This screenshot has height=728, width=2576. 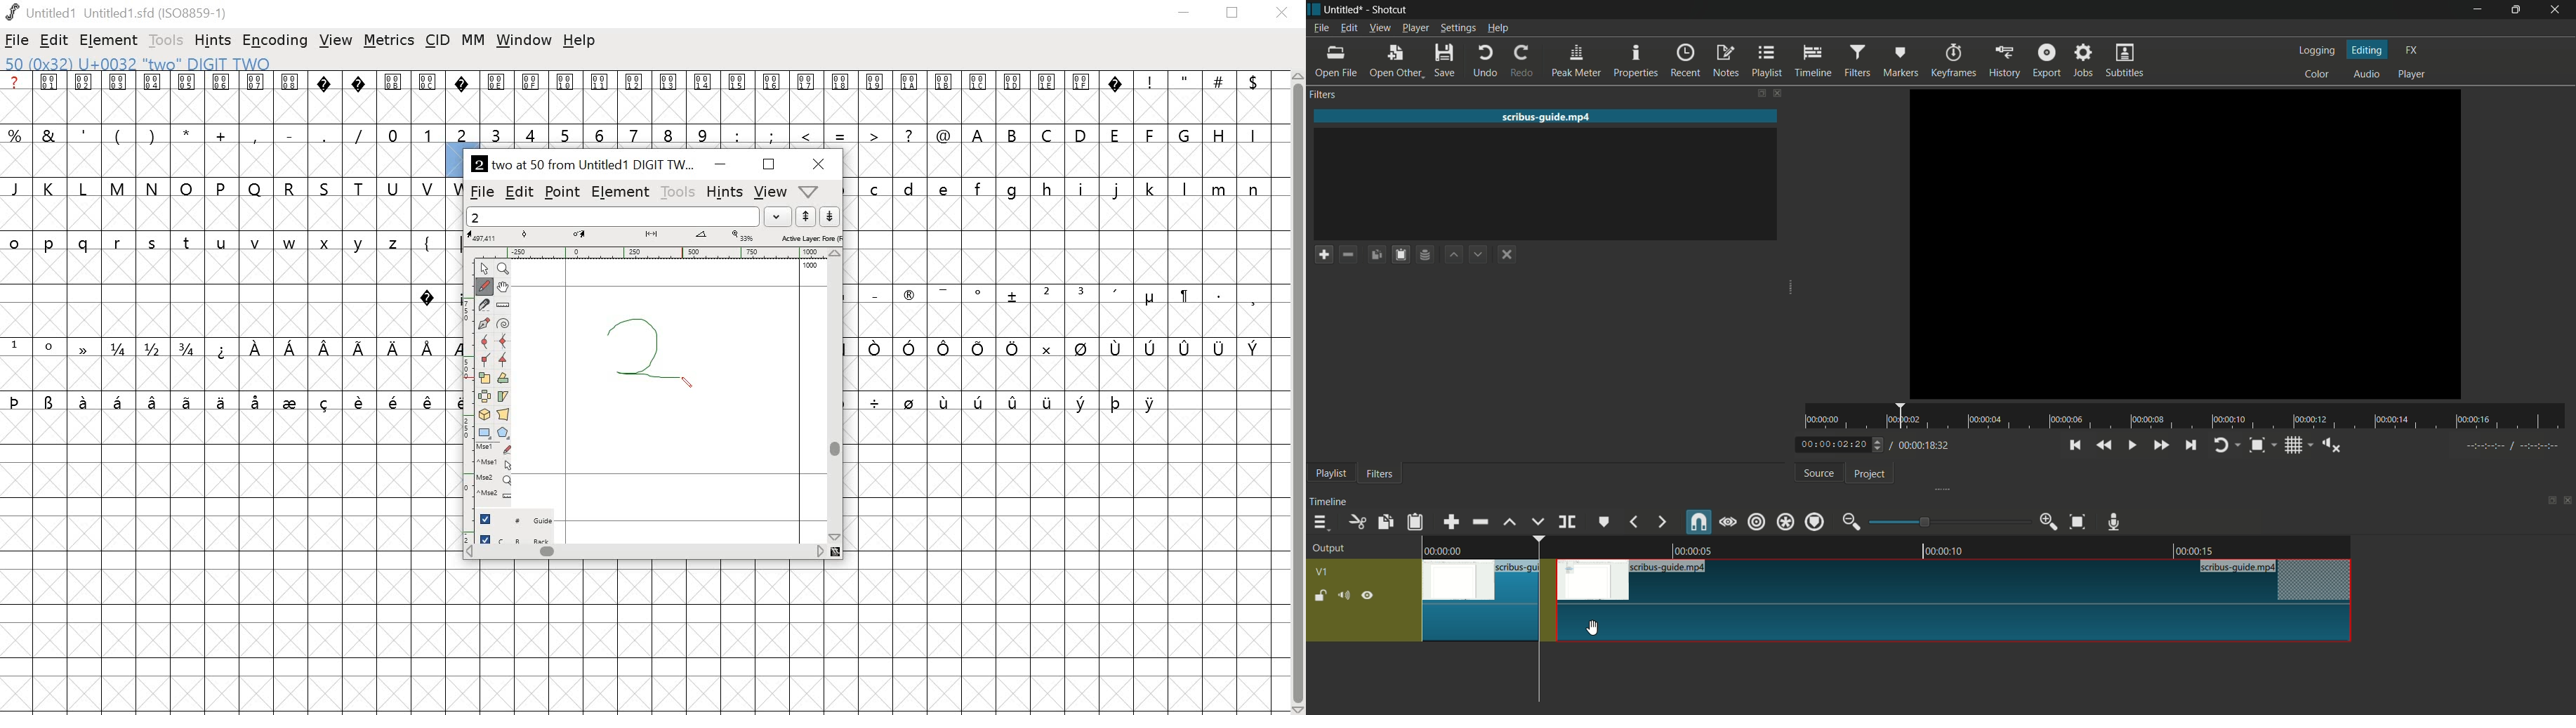 I want to click on video in timeline, so click(x=1880, y=602).